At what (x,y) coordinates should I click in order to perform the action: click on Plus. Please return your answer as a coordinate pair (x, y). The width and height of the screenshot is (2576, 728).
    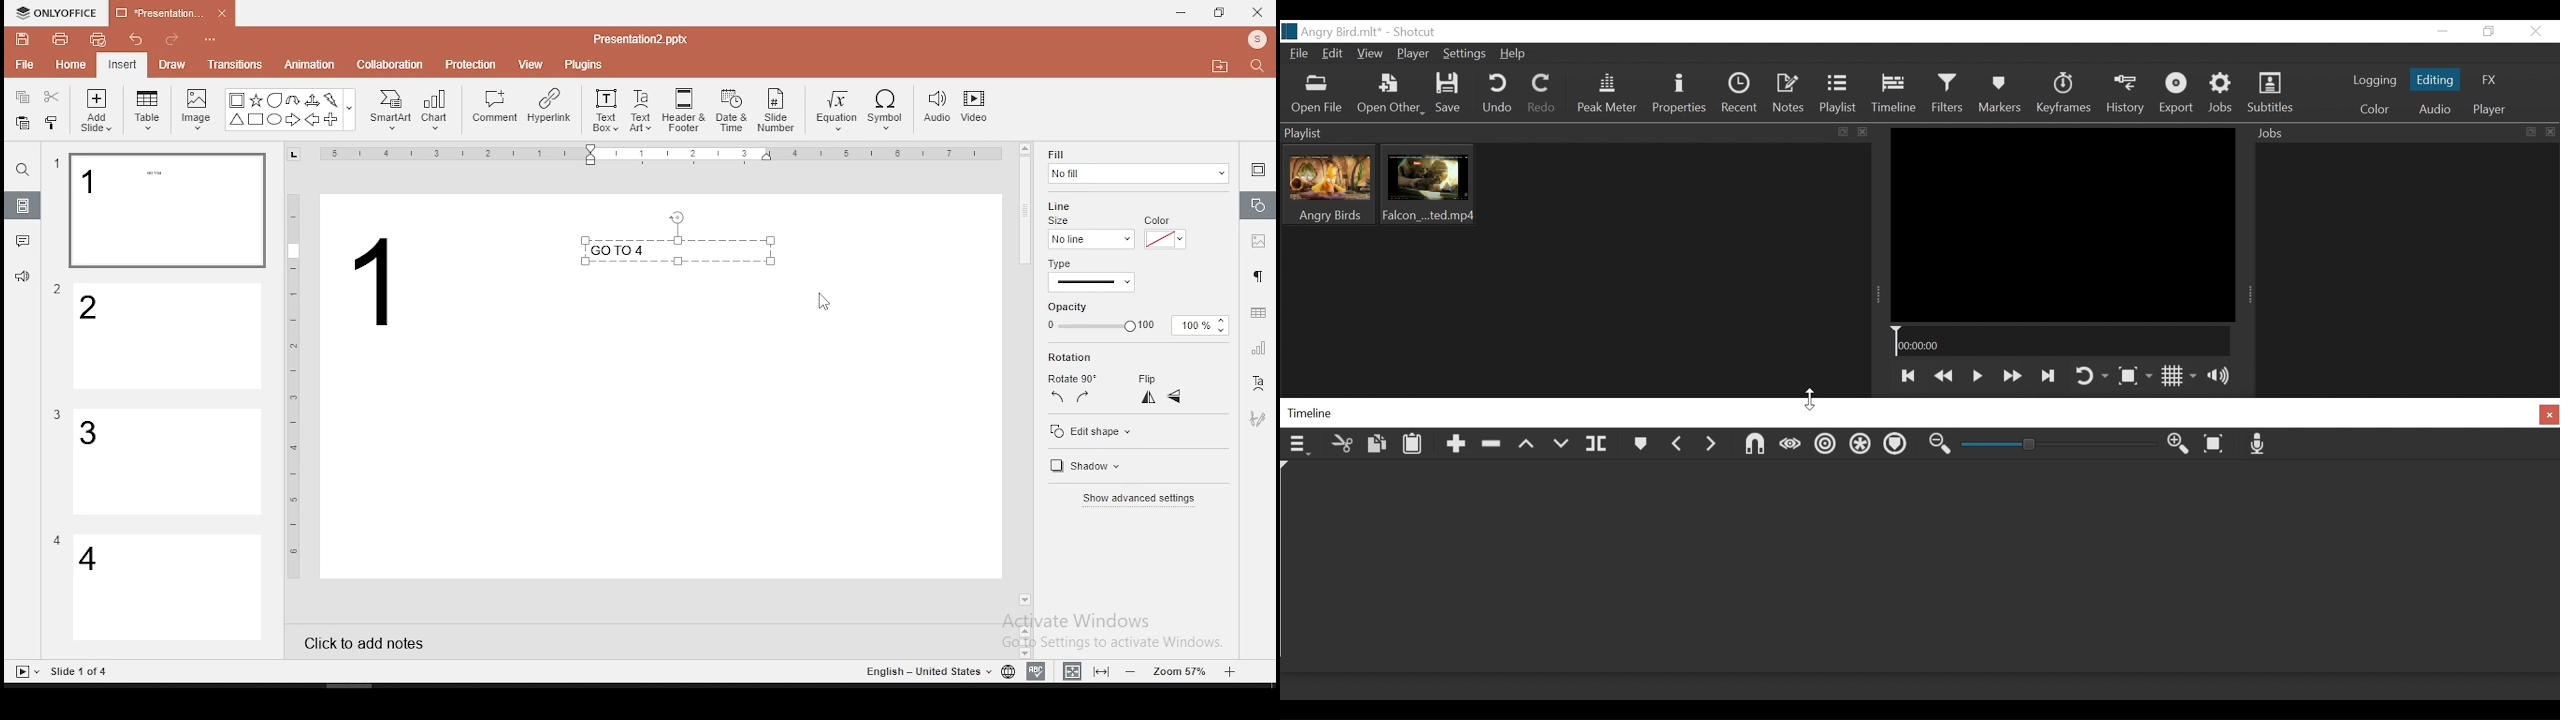
    Looking at the image, I should click on (332, 120).